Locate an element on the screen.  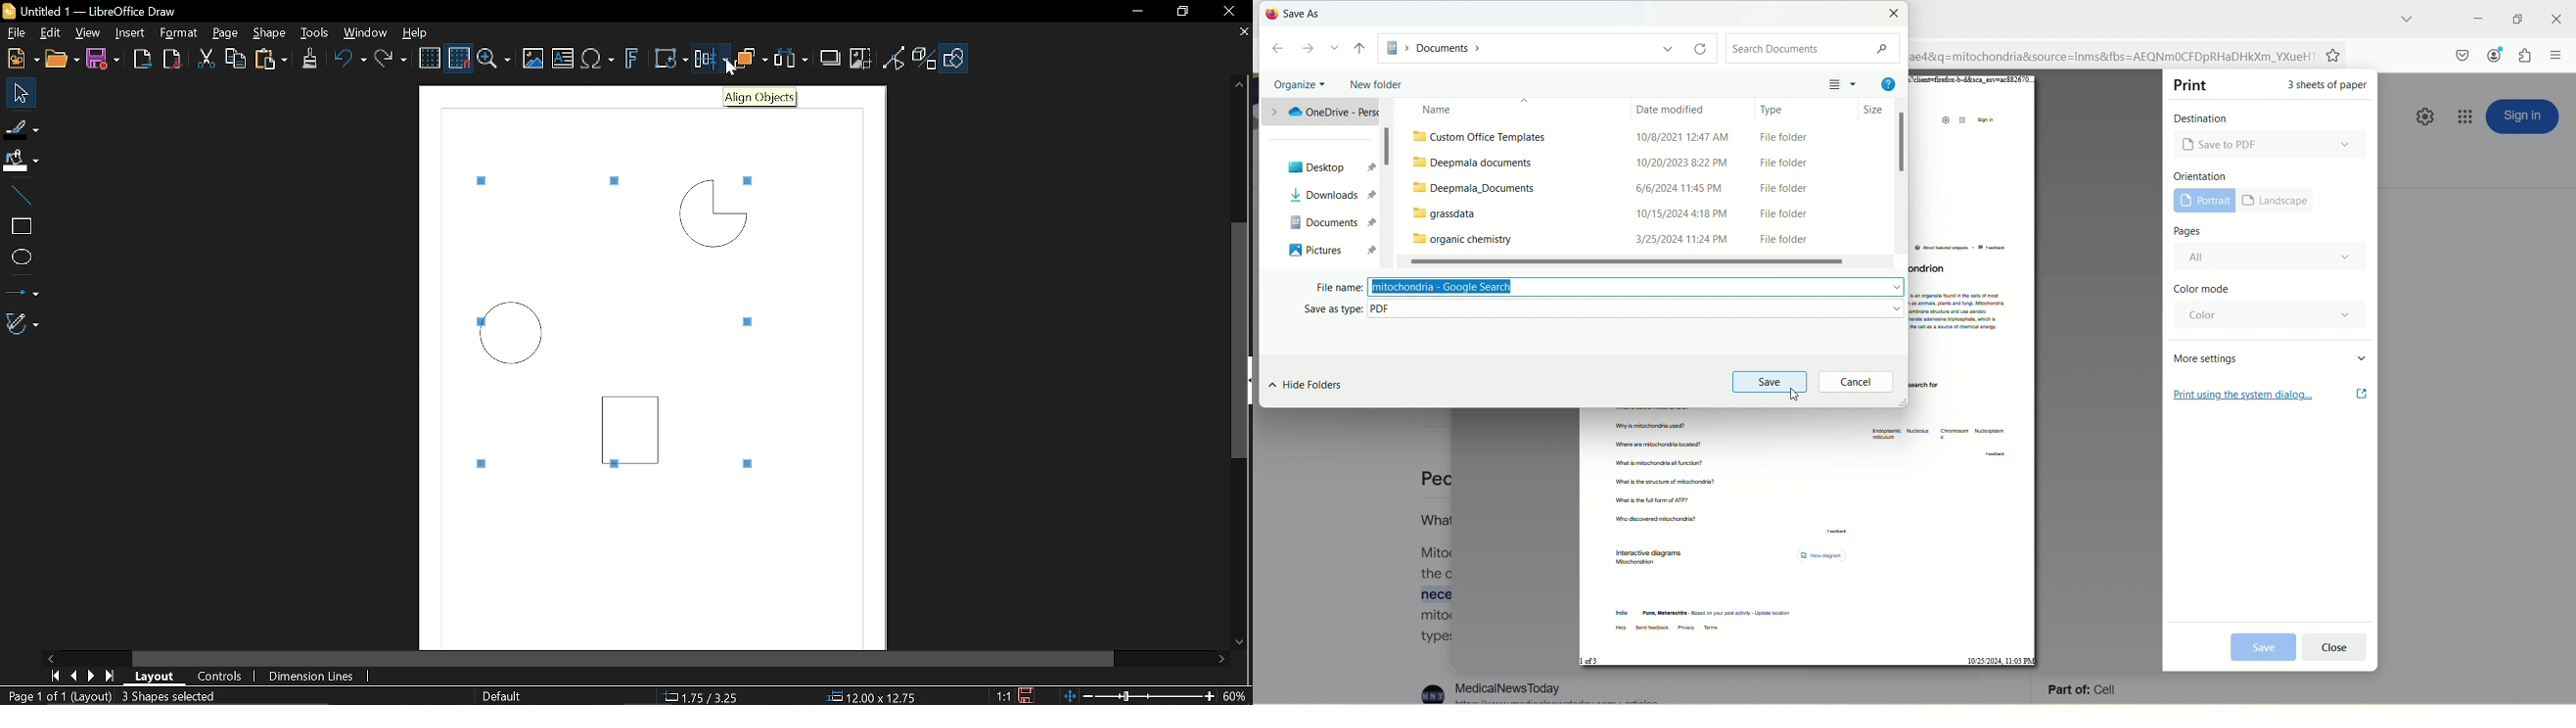
Previous page is located at coordinates (73, 676).